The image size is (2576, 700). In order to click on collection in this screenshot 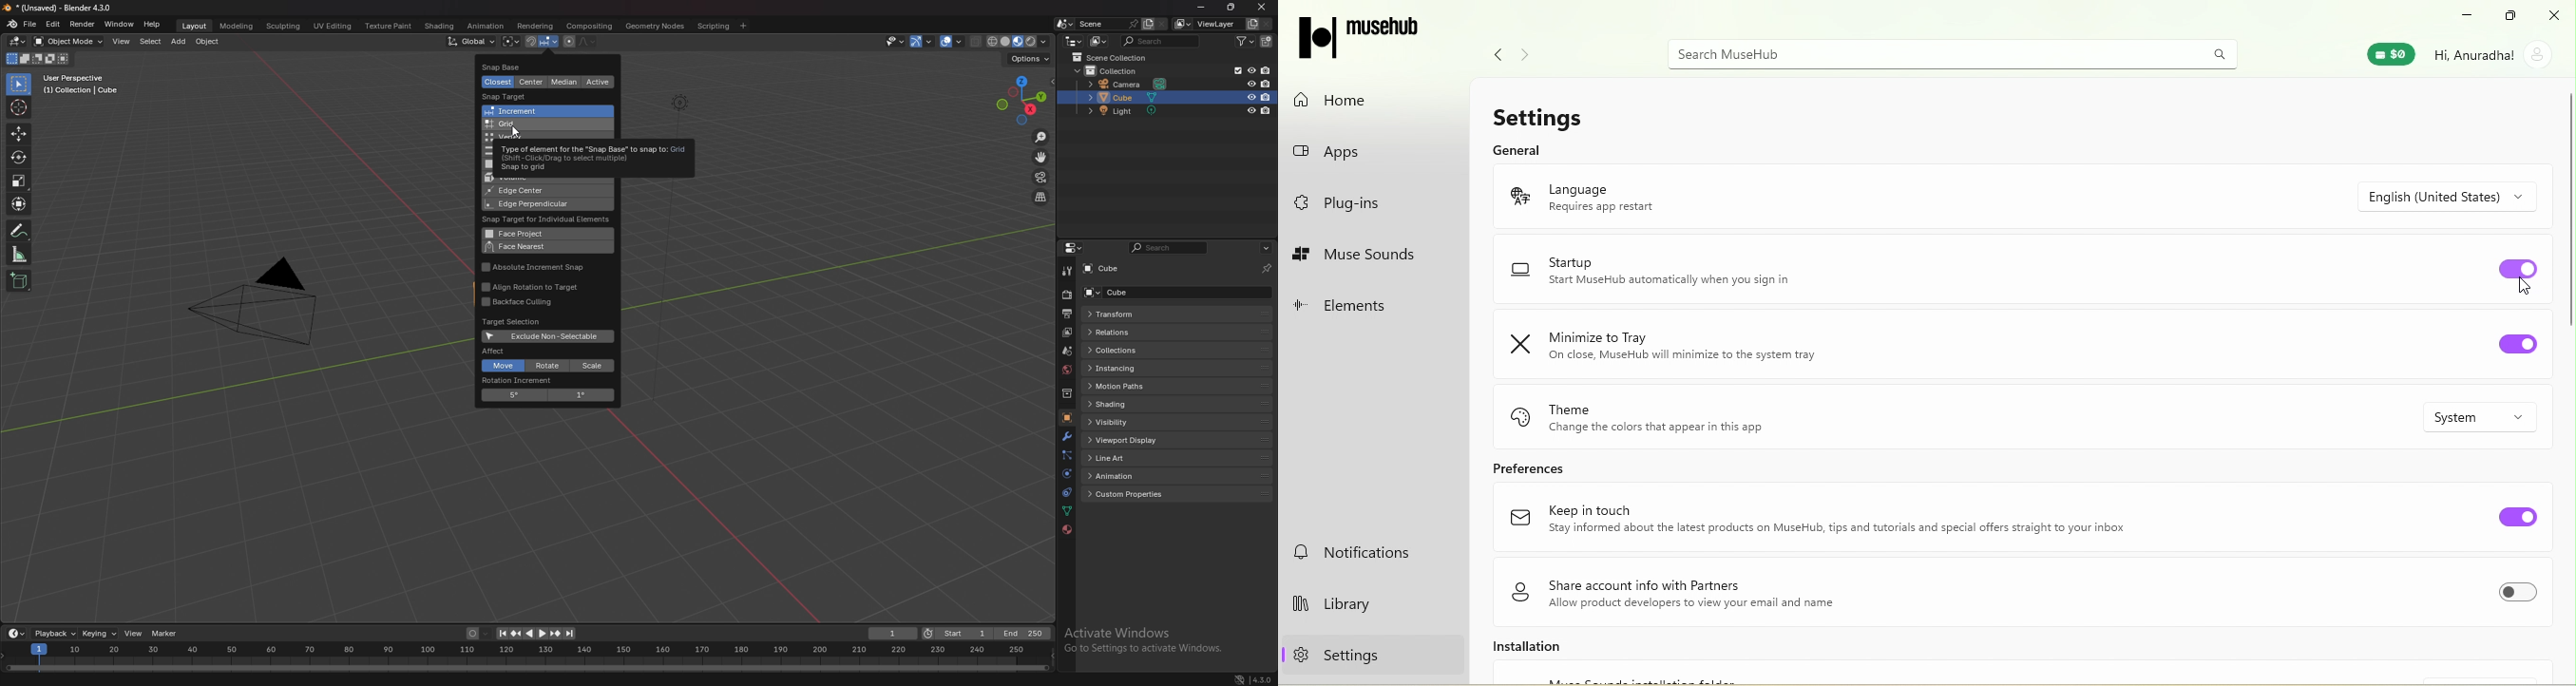, I will do `click(1067, 393)`.